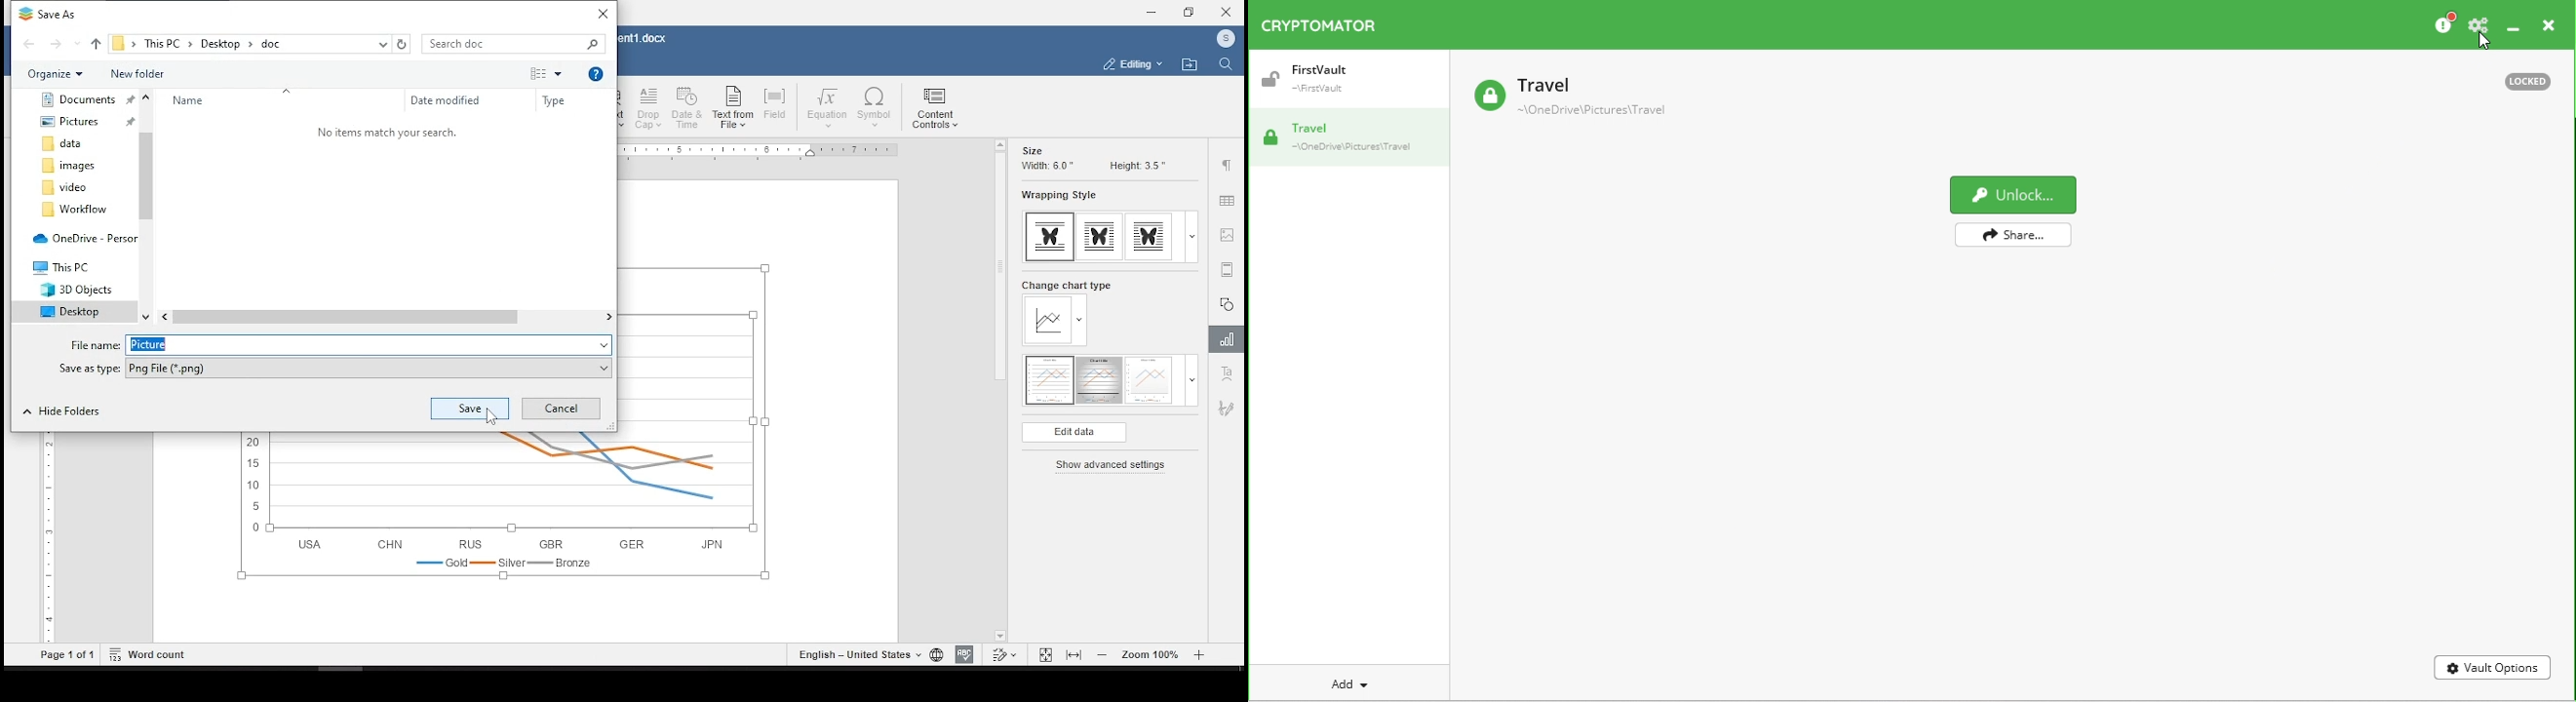 The height and width of the screenshot is (728, 2576). I want to click on organize, so click(62, 73).